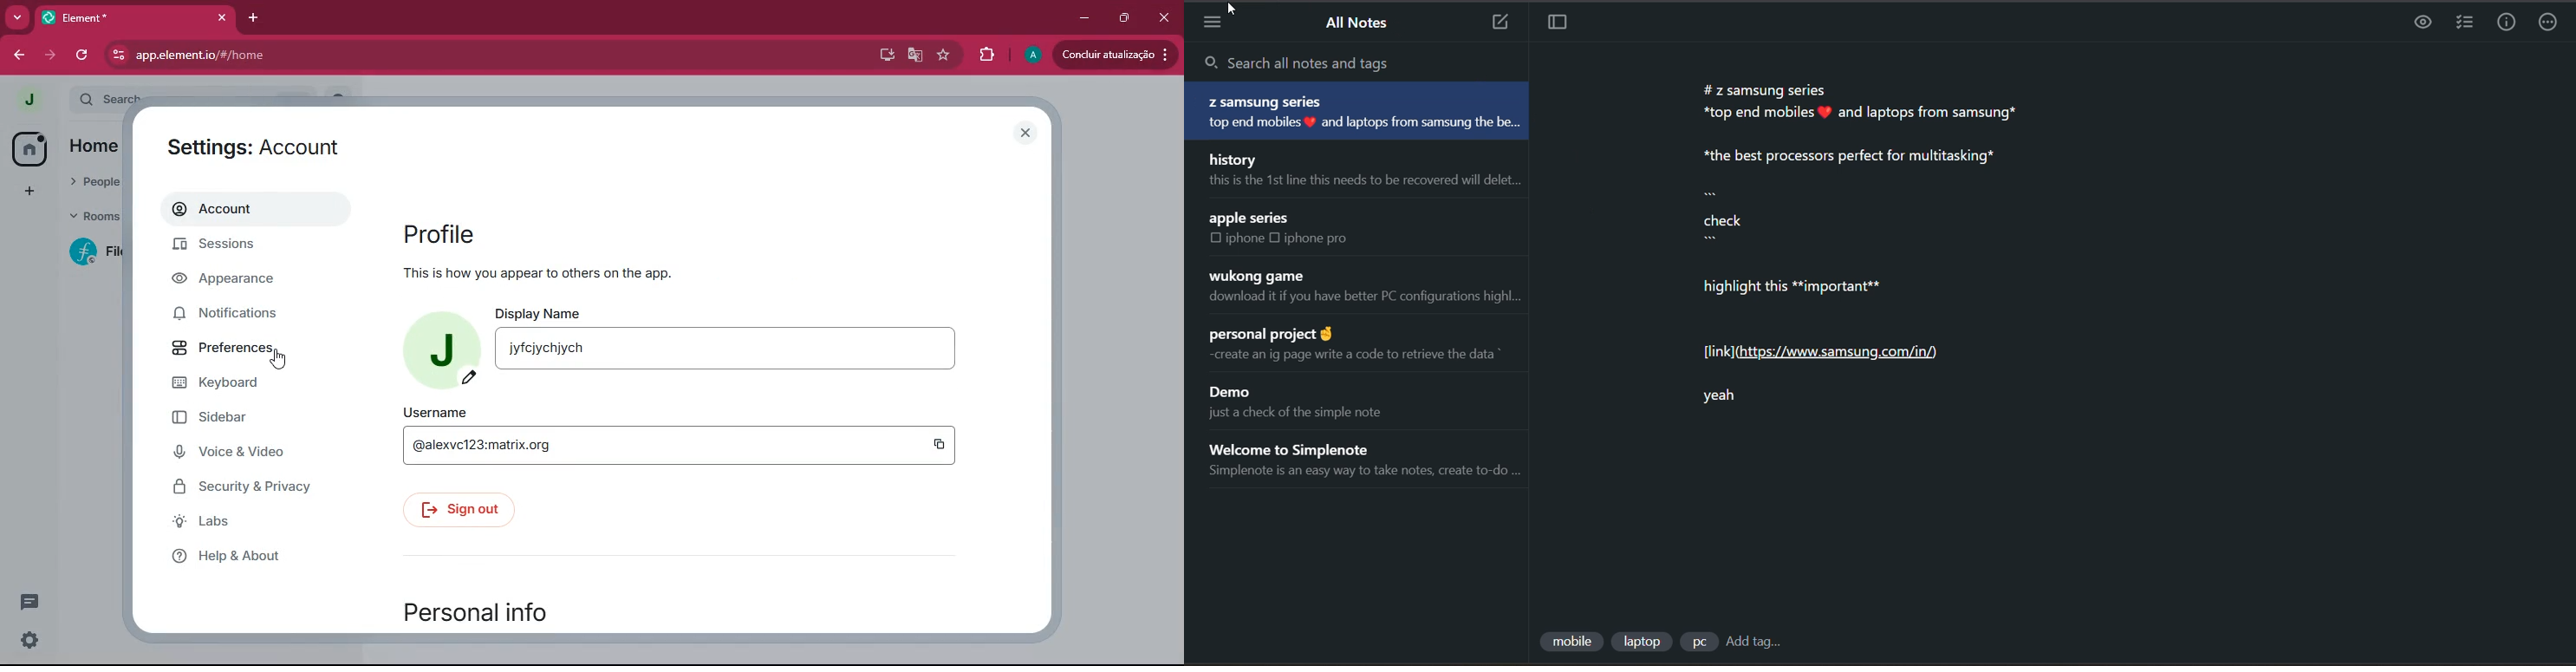  I want to click on maximize, so click(1121, 16).